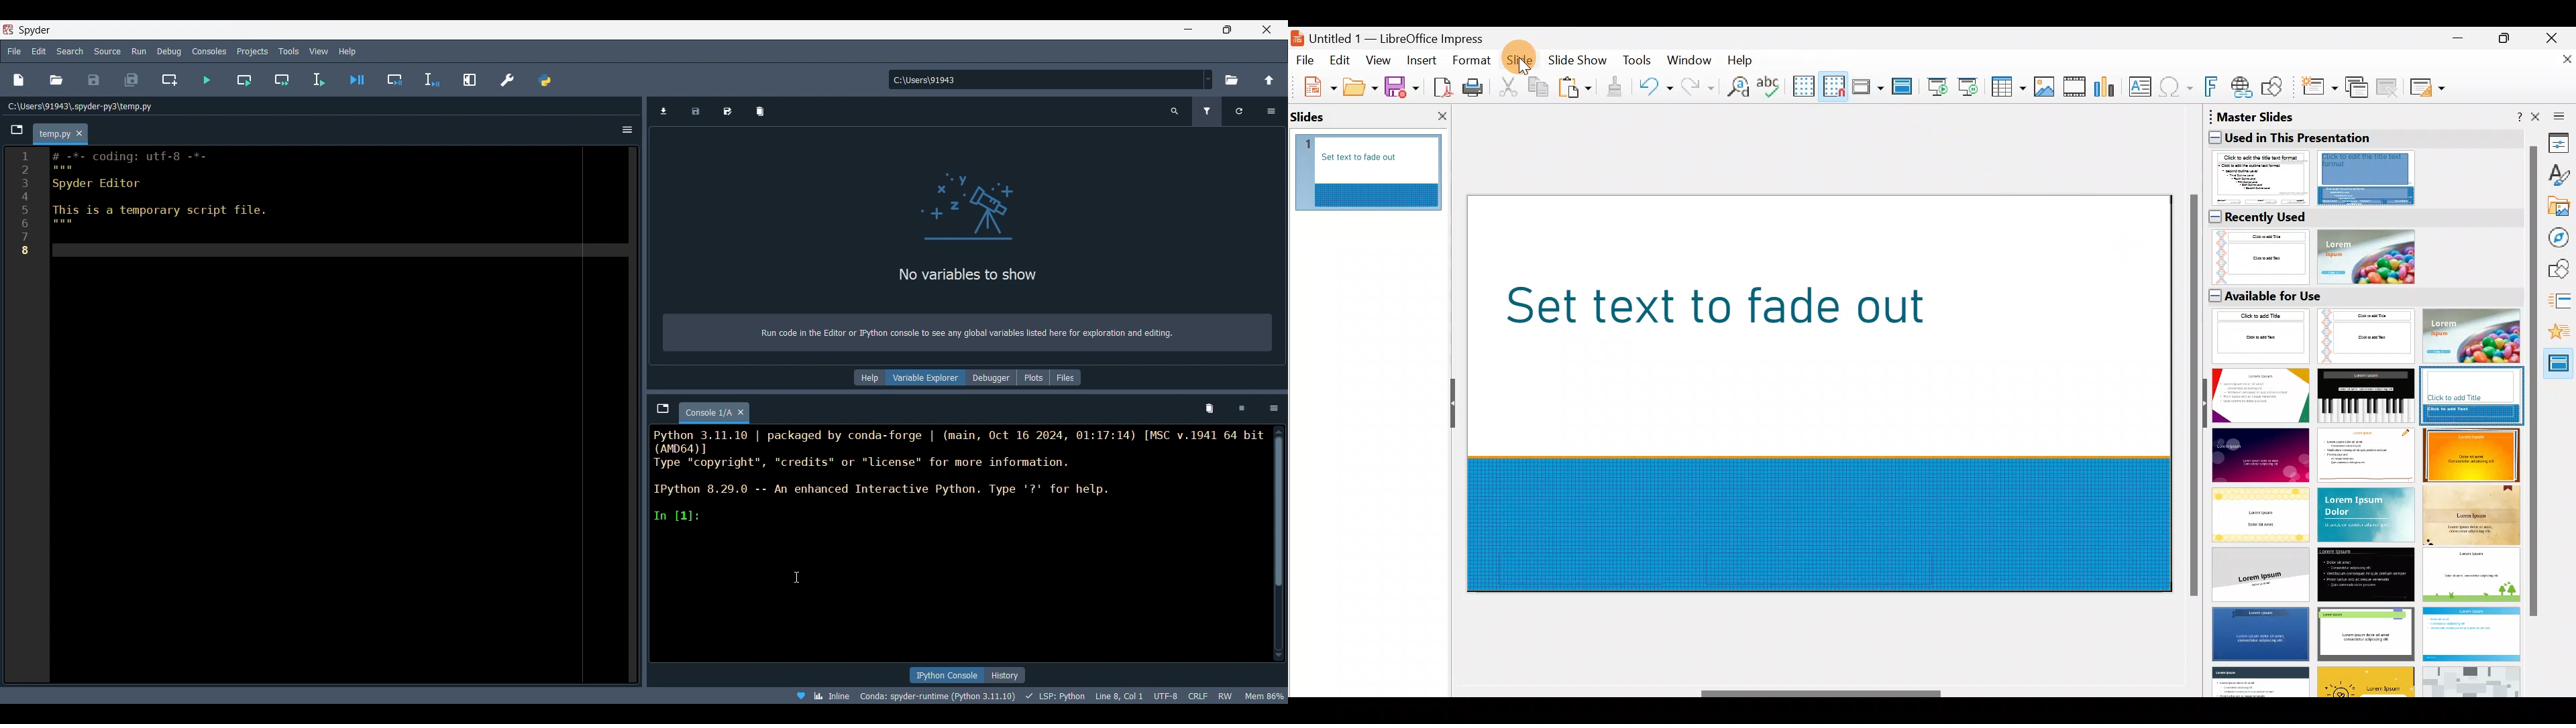  I want to click on memory usage, so click(1265, 695).